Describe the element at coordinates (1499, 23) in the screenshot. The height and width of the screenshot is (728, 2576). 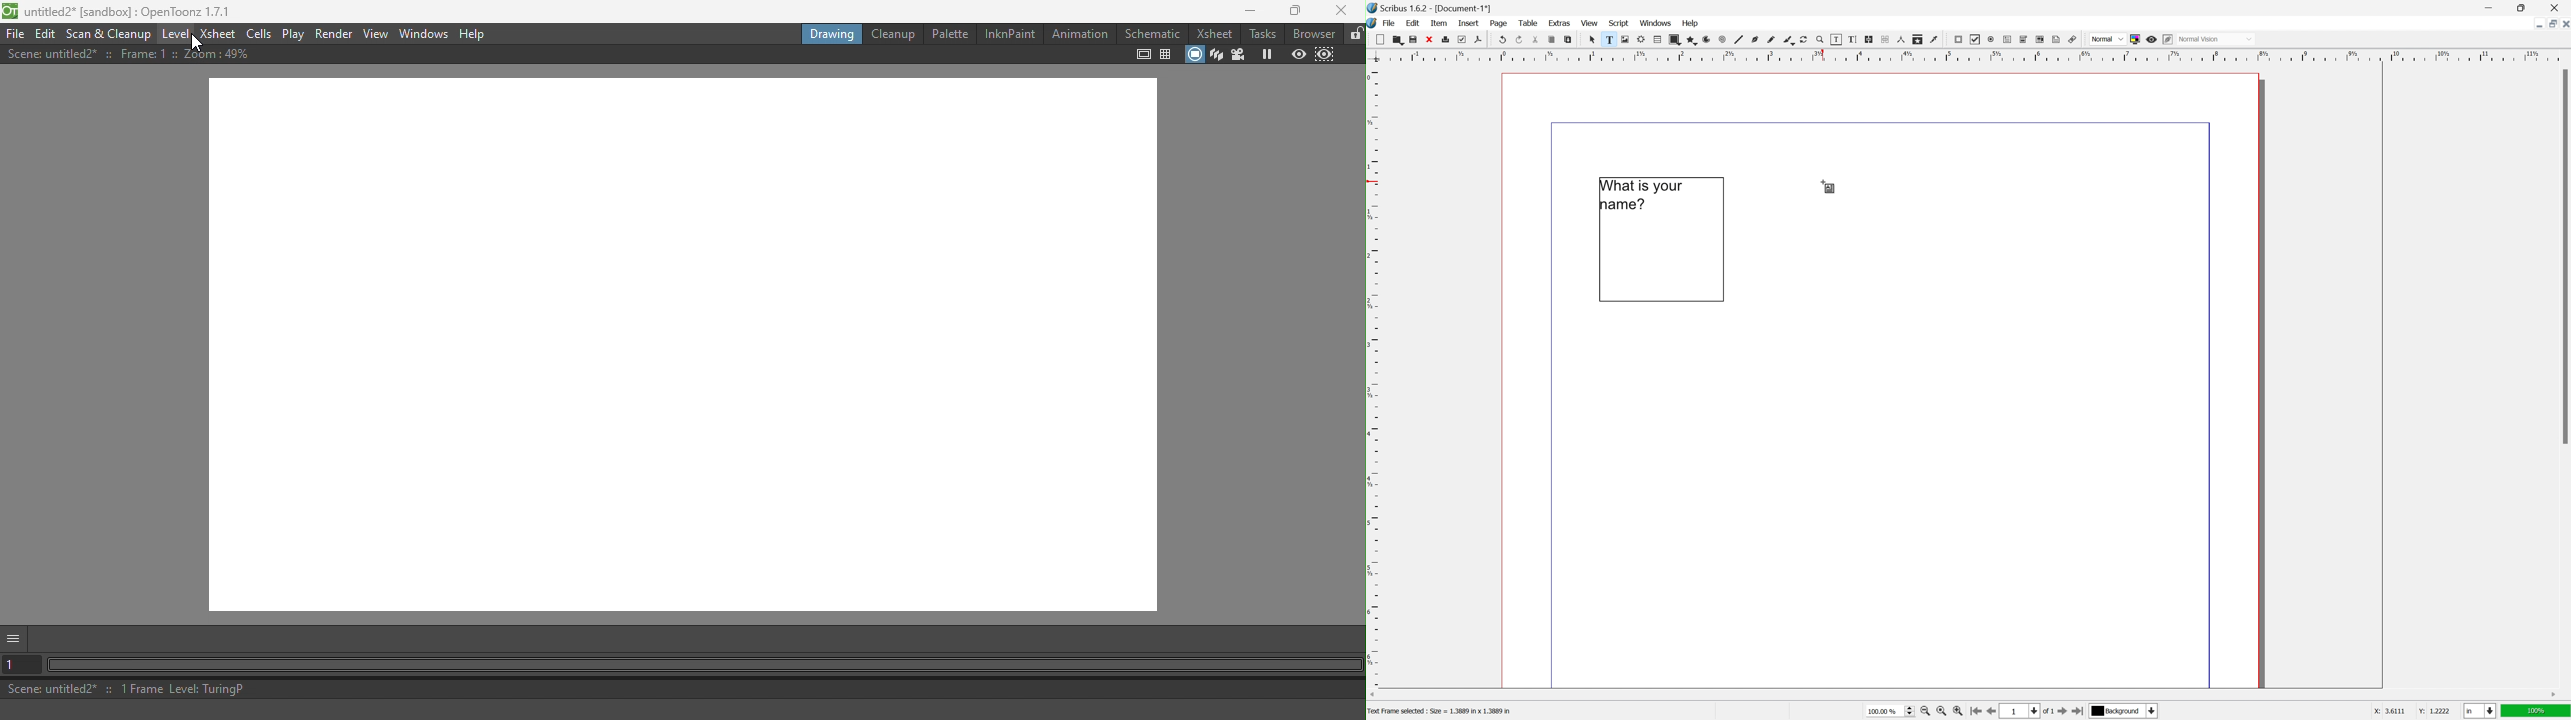
I see `page` at that location.